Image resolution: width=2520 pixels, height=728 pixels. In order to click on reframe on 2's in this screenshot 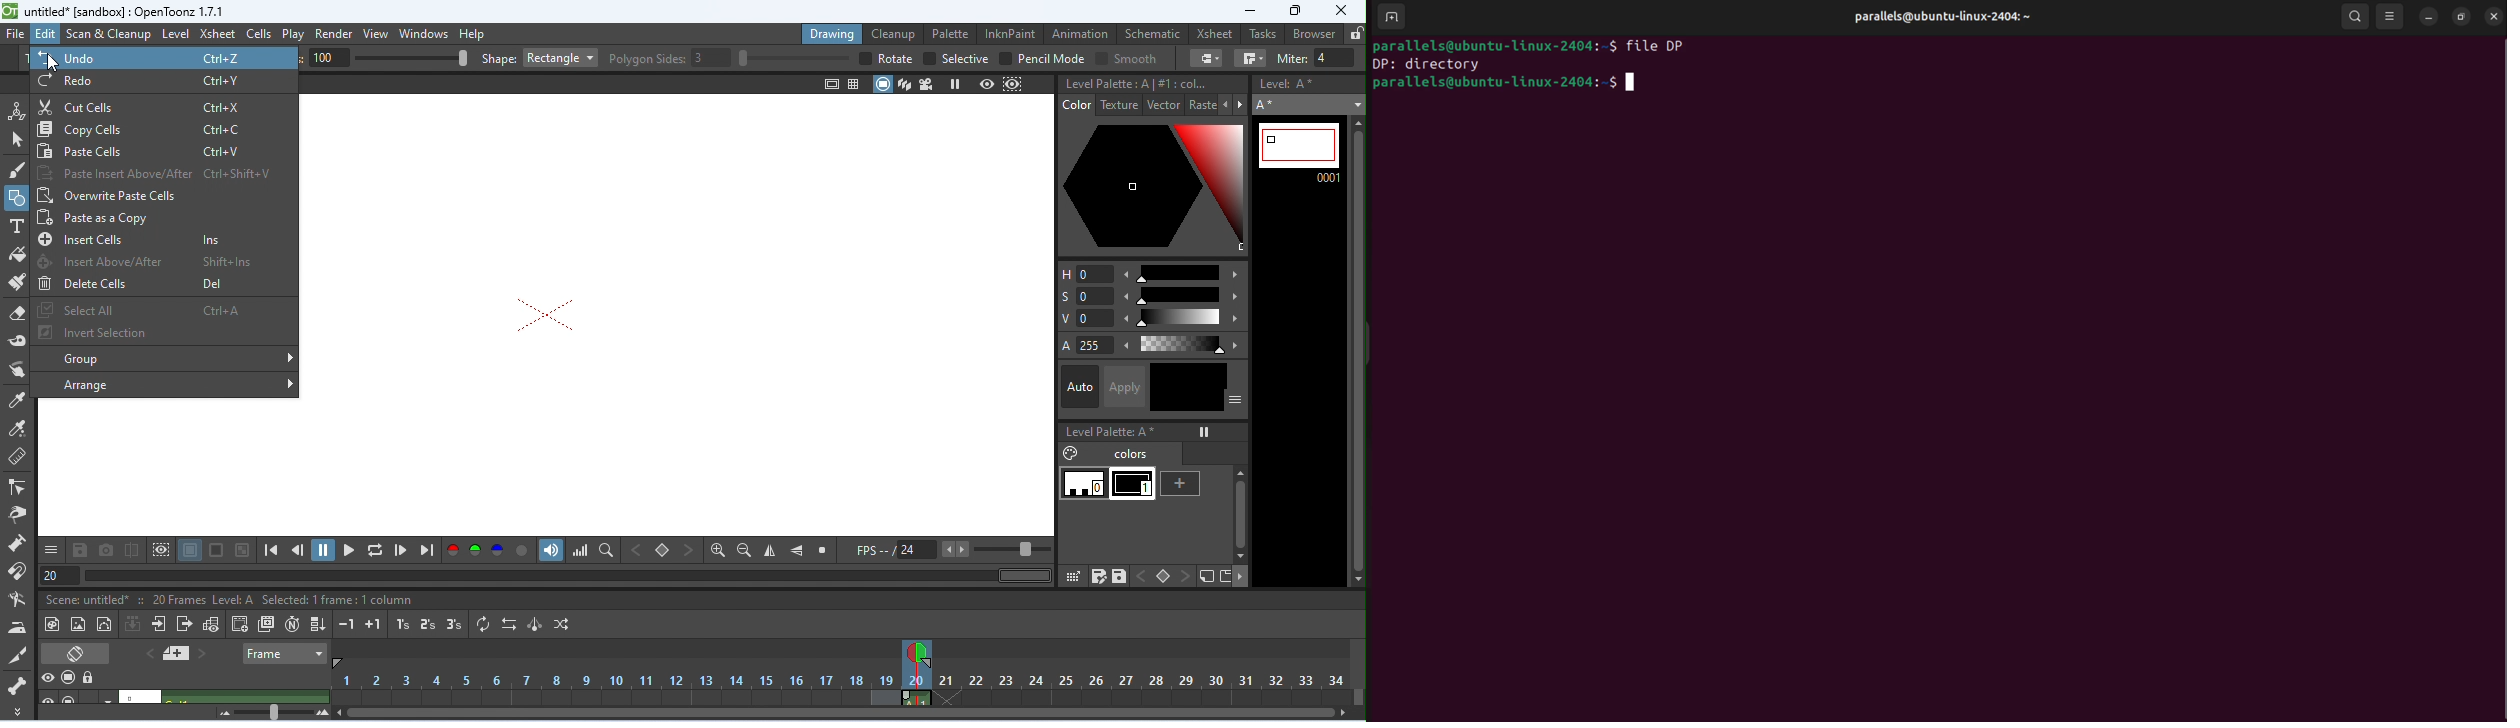, I will do `click(428, 623)`.